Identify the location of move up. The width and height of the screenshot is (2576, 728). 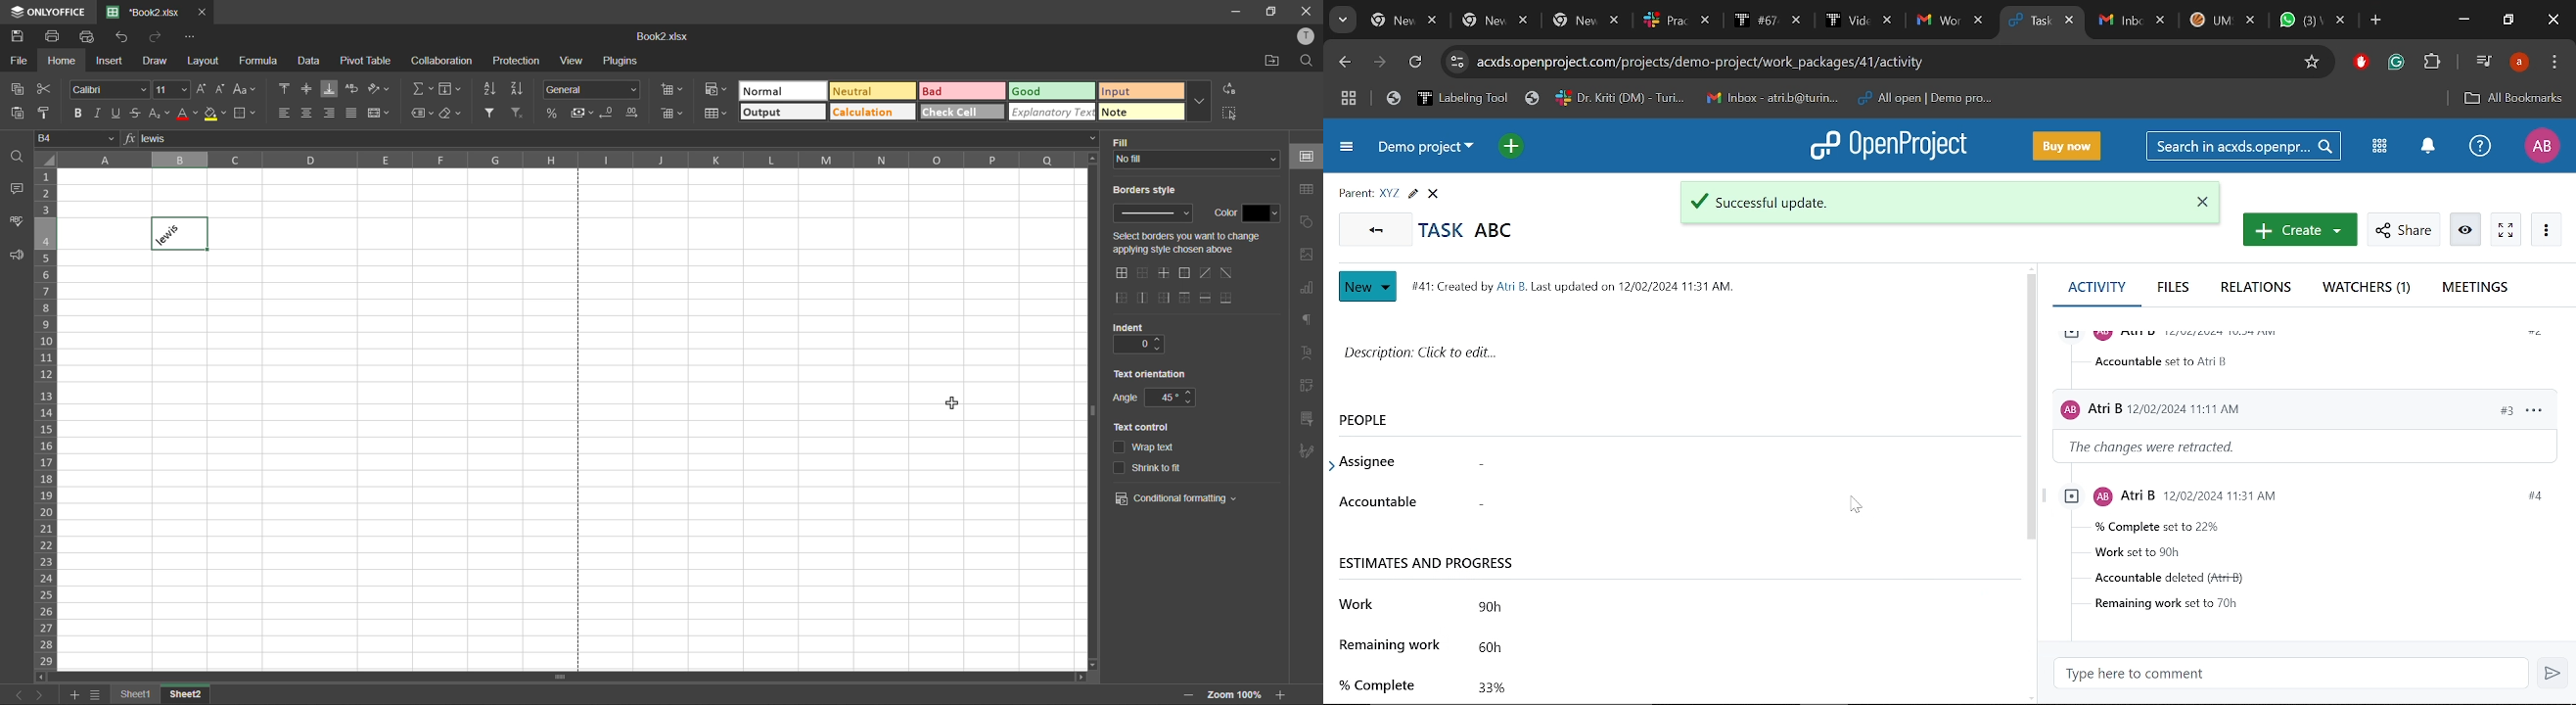
(1094, 159).